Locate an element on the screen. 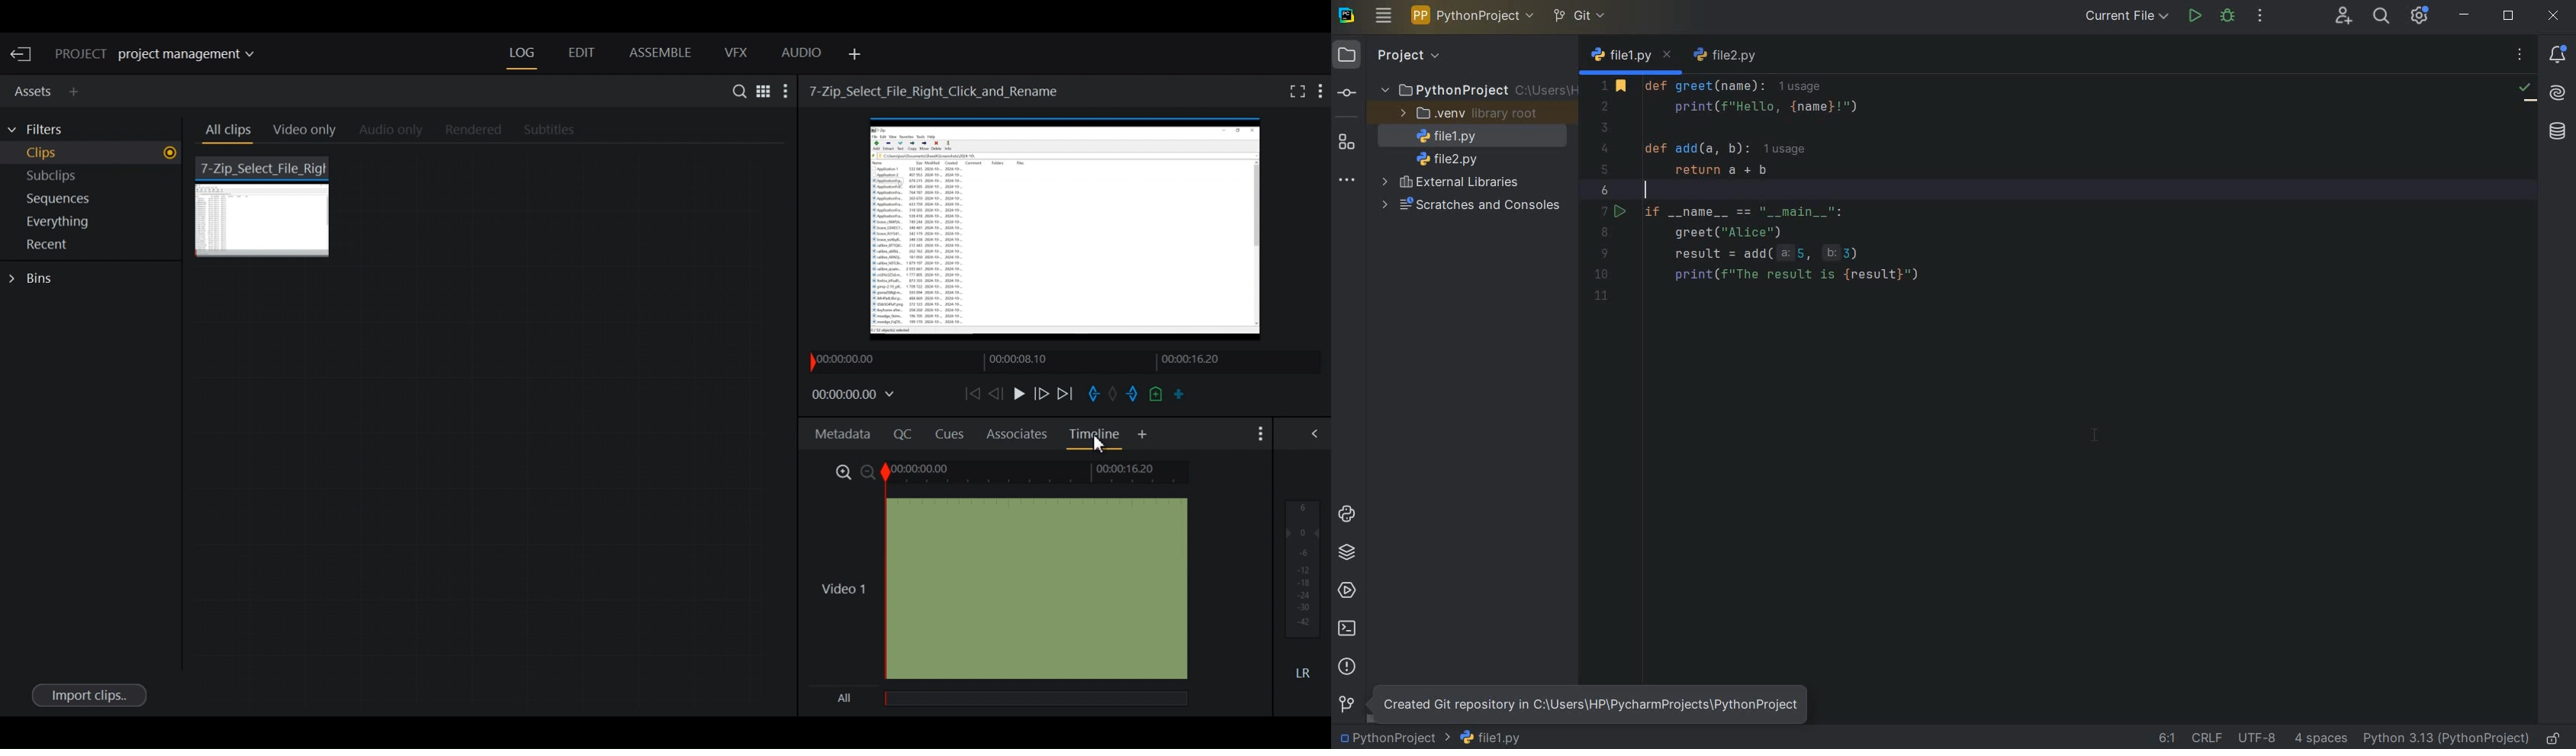 This screenshot has width=2576, height=756. Associates is located at coordinates (1017, 434).